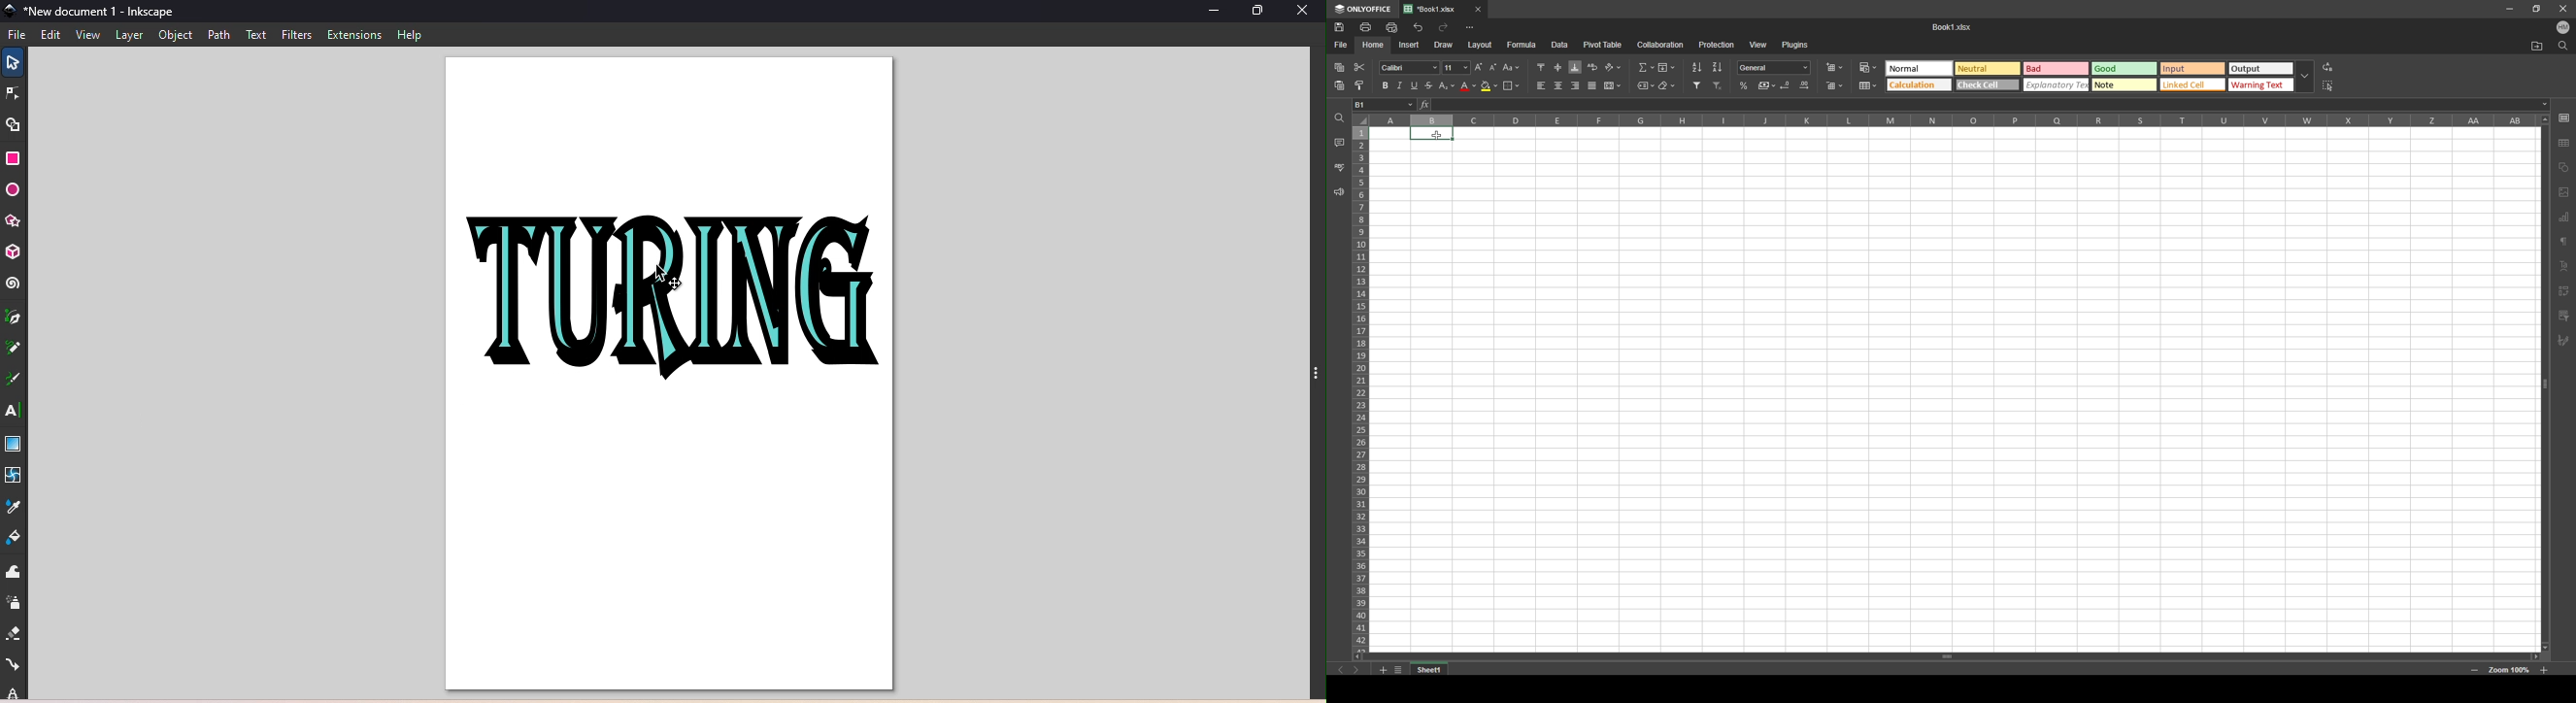 Image resolution: width=2576 pixels, height=728 pixels. Describe the element at coordinates (2563, 27) in the screenshot. I see `profile` at that location.